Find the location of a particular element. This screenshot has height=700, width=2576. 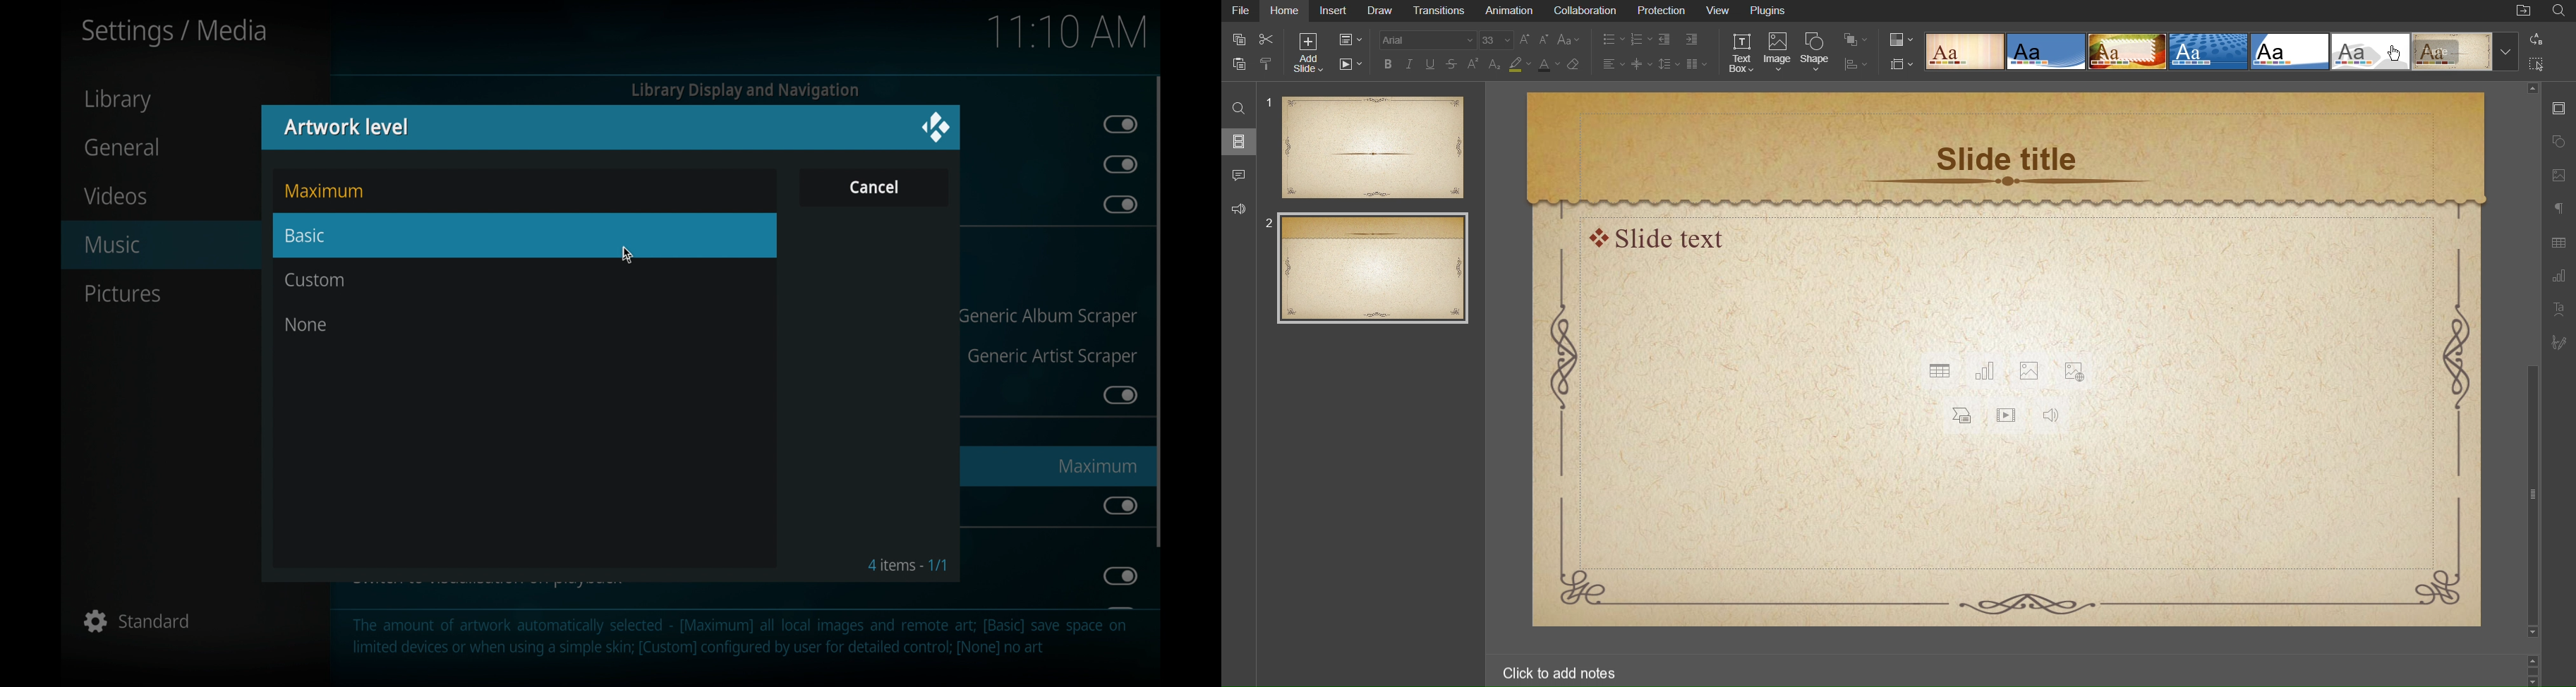

Feedback and Support is located at coordinates (1238, 206).